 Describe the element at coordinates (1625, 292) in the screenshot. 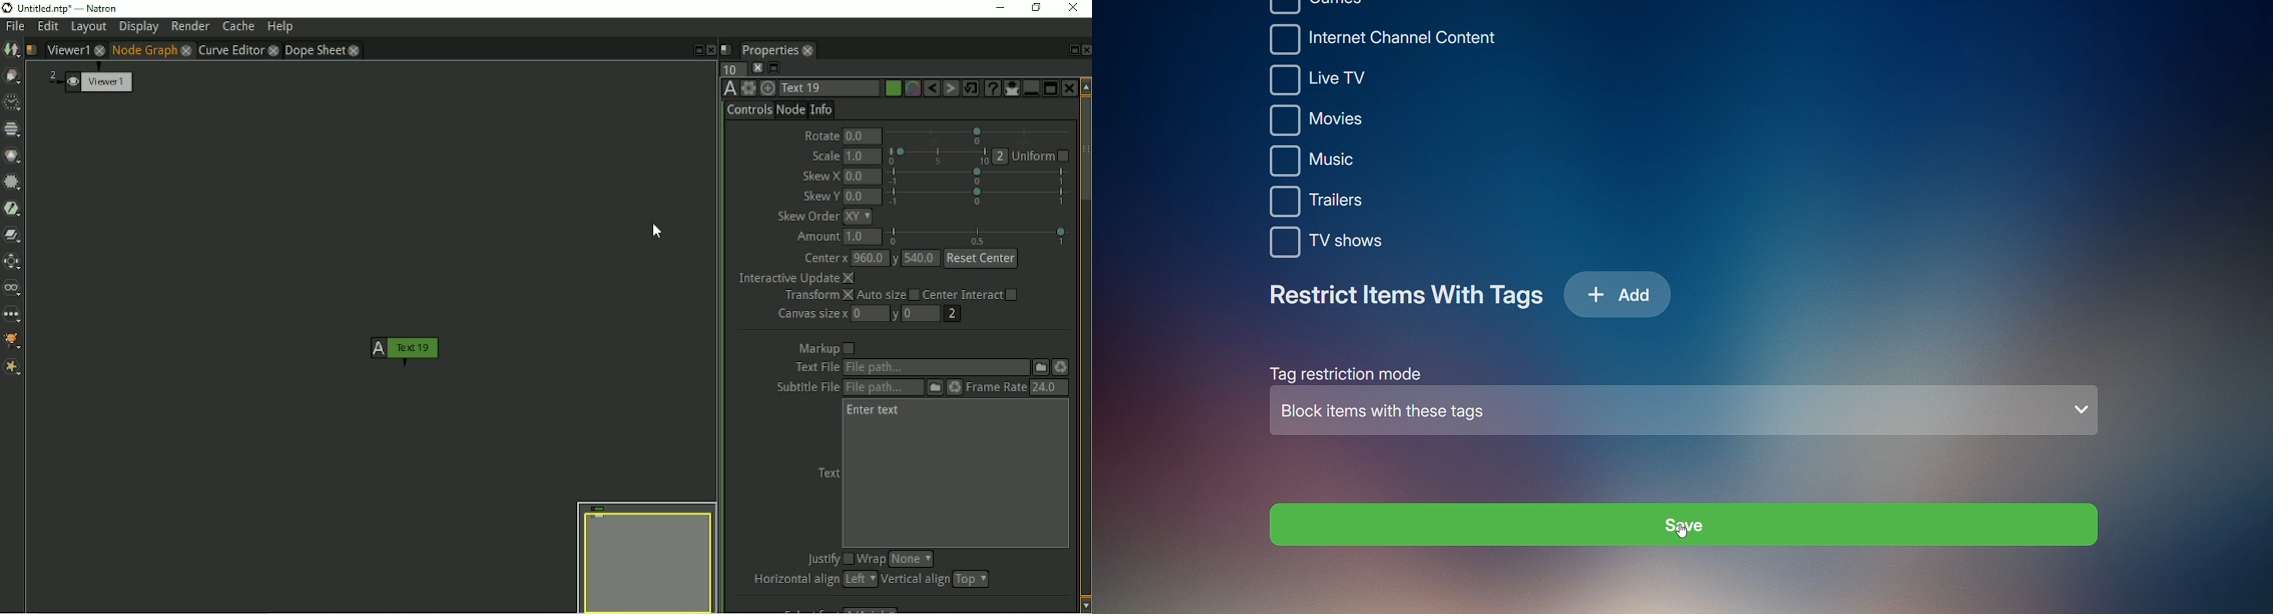

I see `Add` at that location.